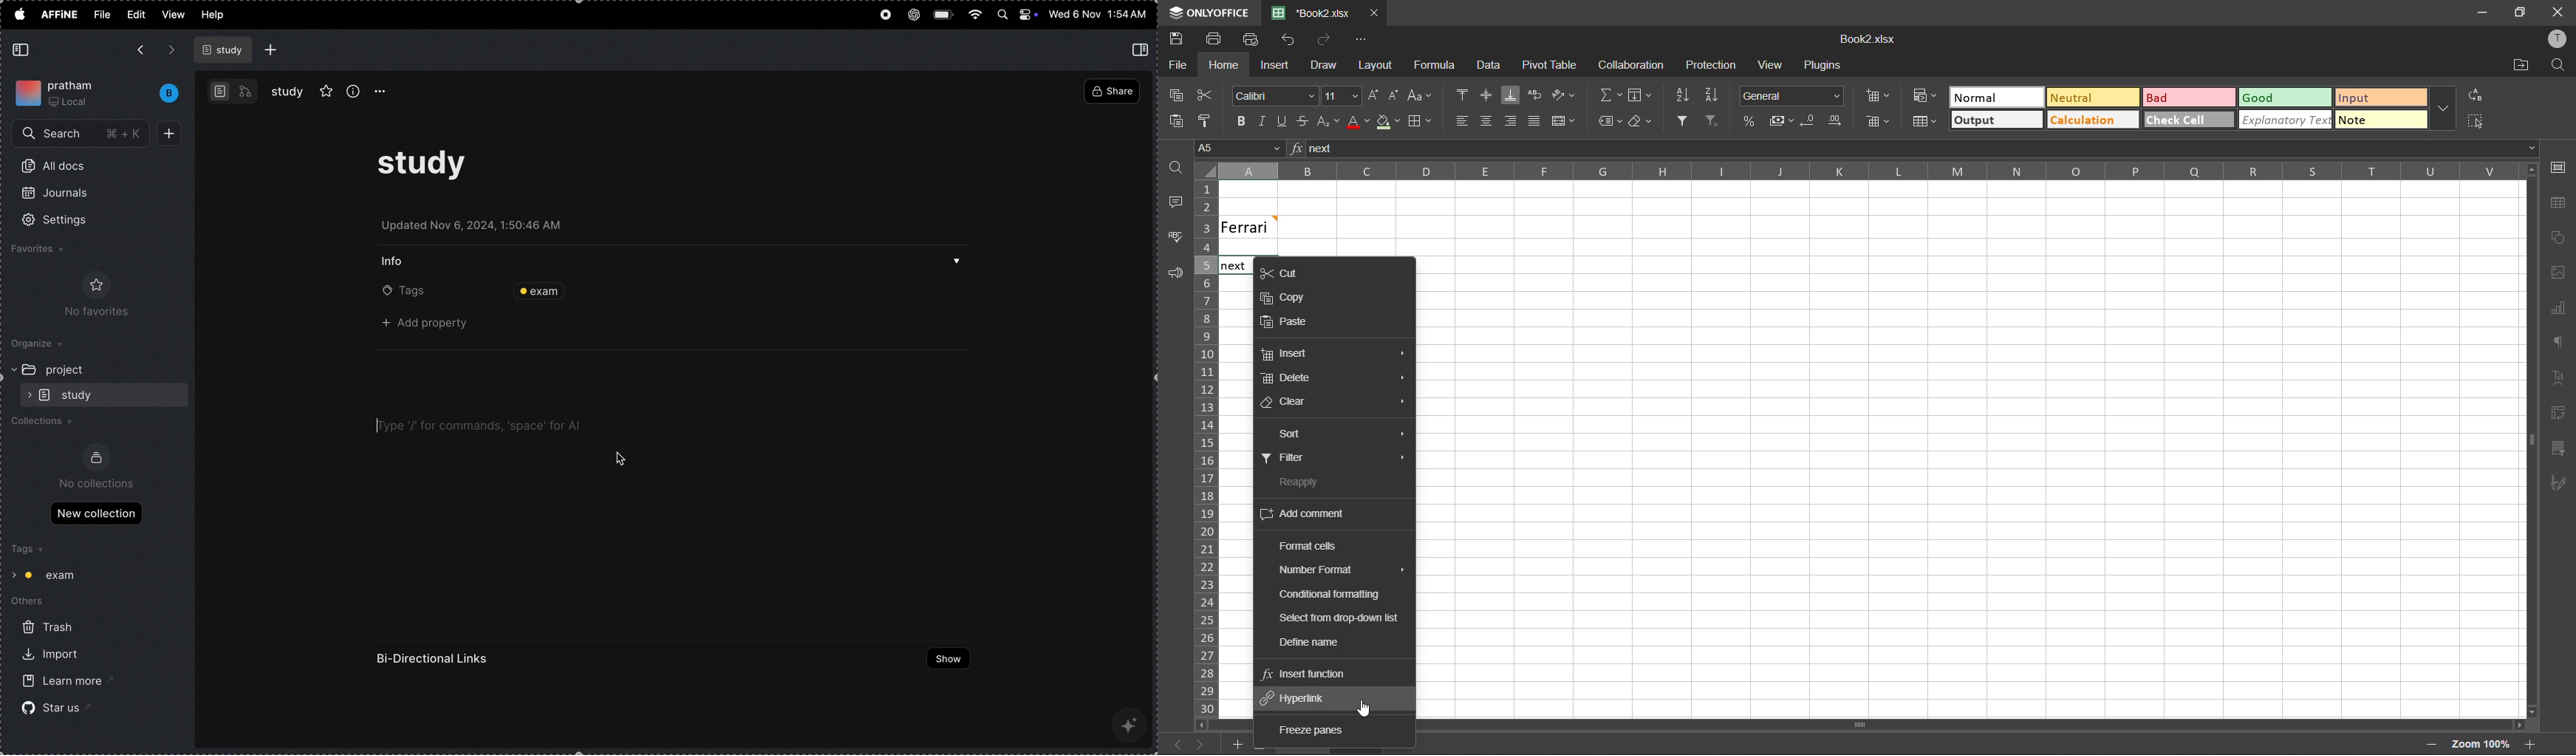  I want to click on replace, so click(2473, 92).